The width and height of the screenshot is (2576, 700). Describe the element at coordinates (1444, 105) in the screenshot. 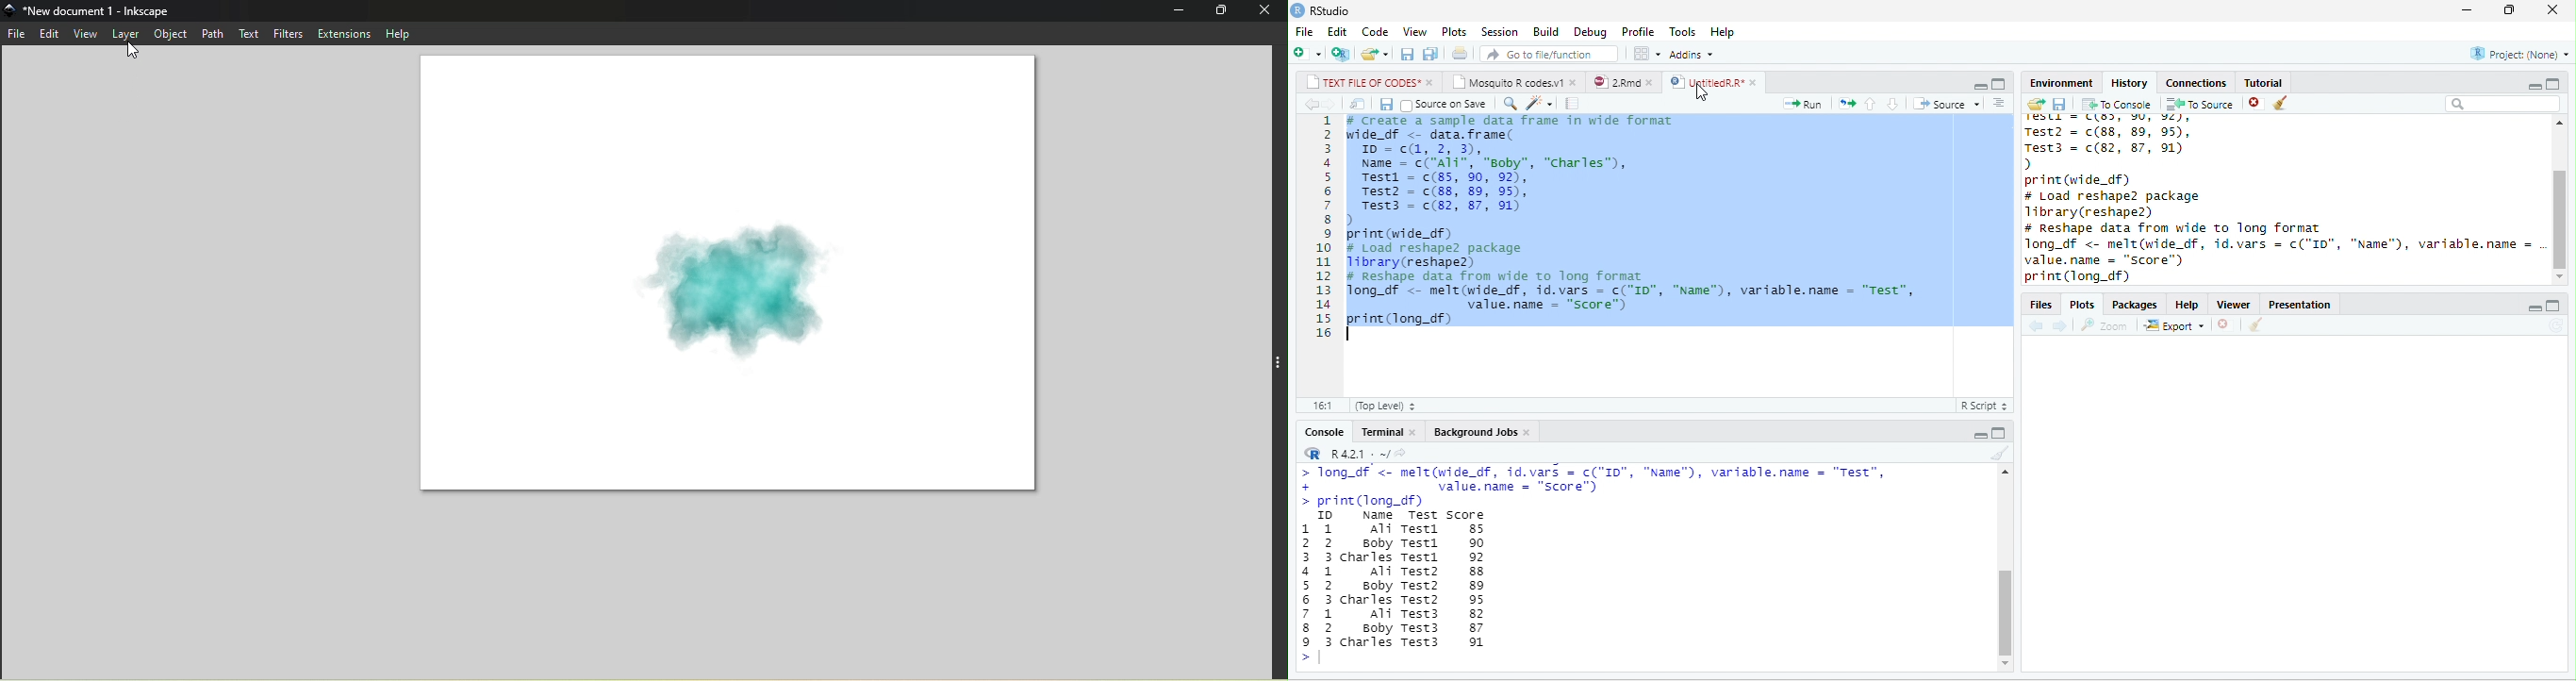

I see `Source on Save` at that location.